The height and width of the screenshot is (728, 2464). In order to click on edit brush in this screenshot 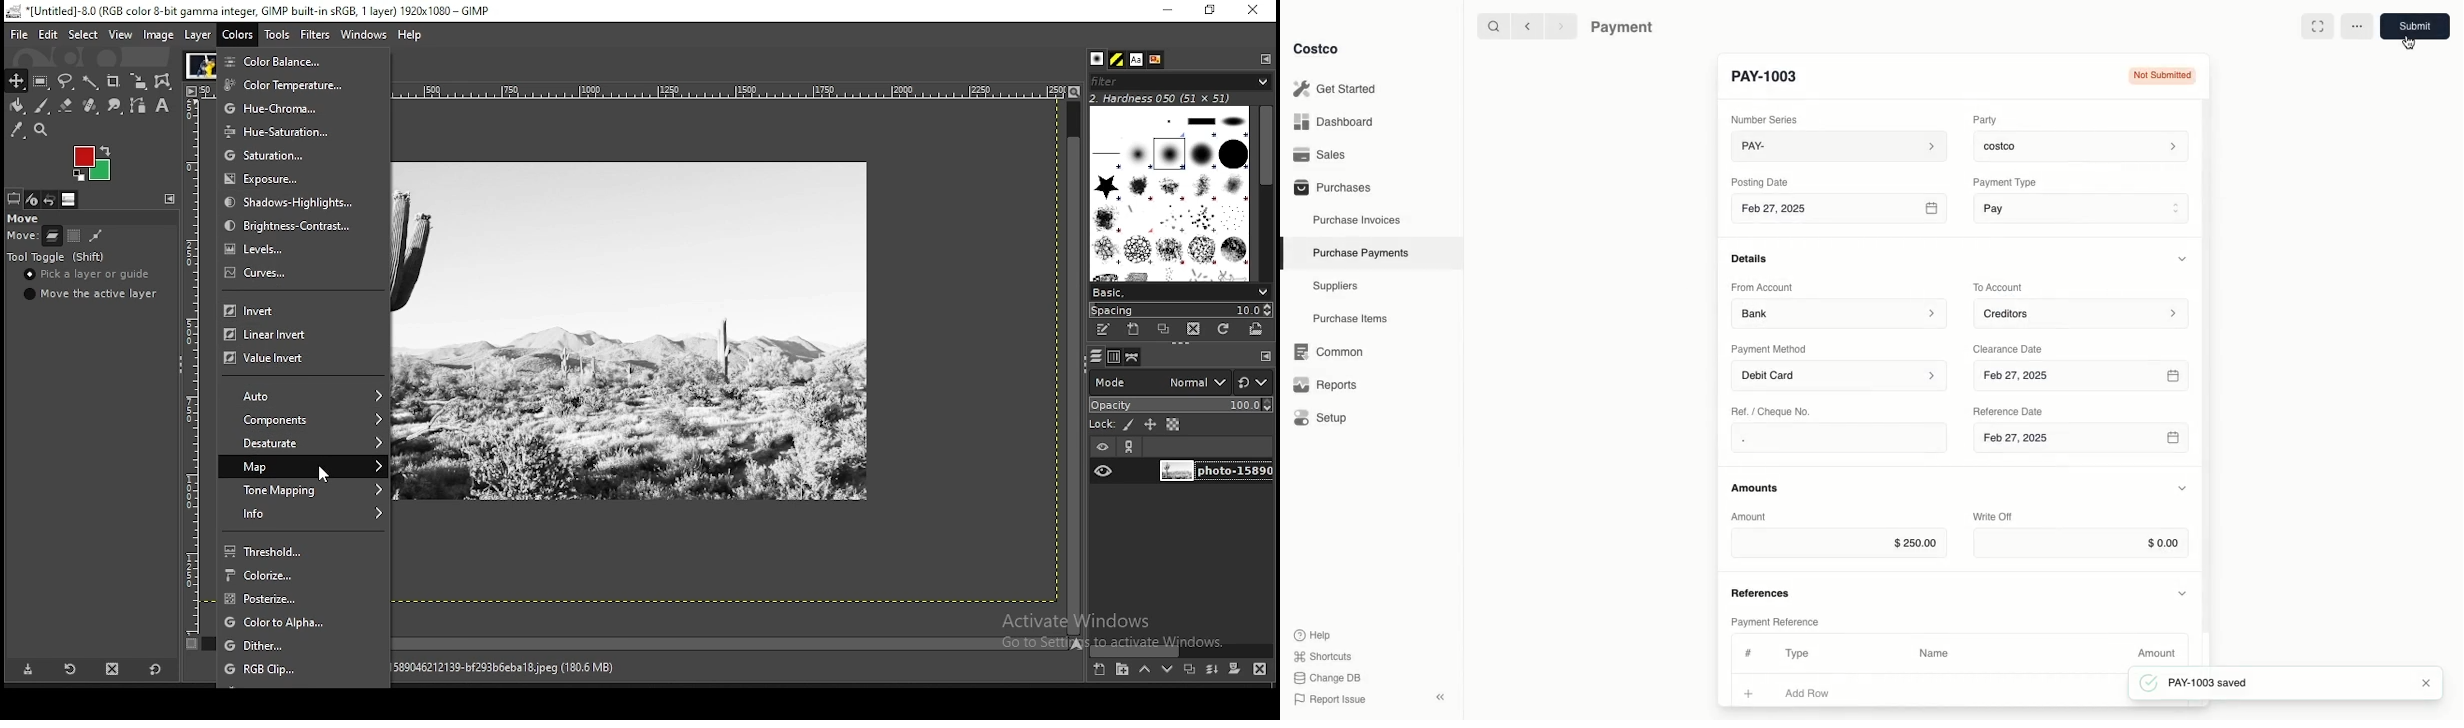, I will do `click(1105, 330)`.